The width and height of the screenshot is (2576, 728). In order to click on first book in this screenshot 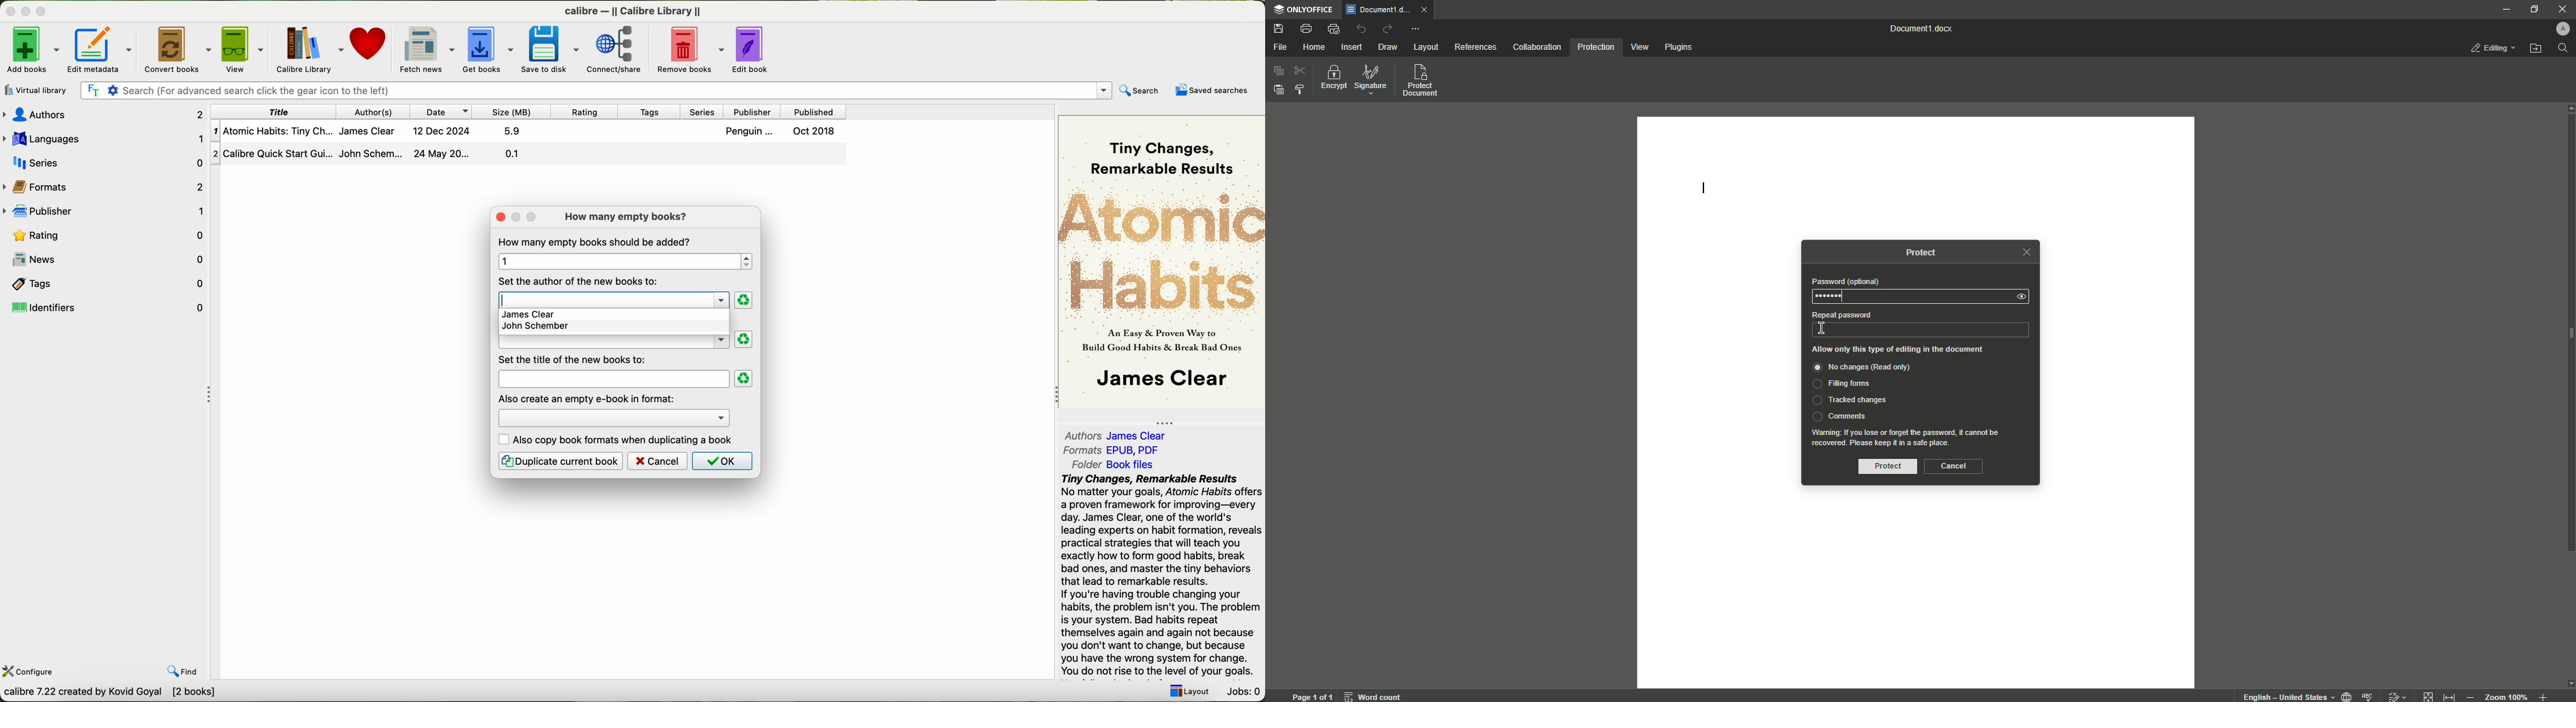, I will do `click(530, 133)`.